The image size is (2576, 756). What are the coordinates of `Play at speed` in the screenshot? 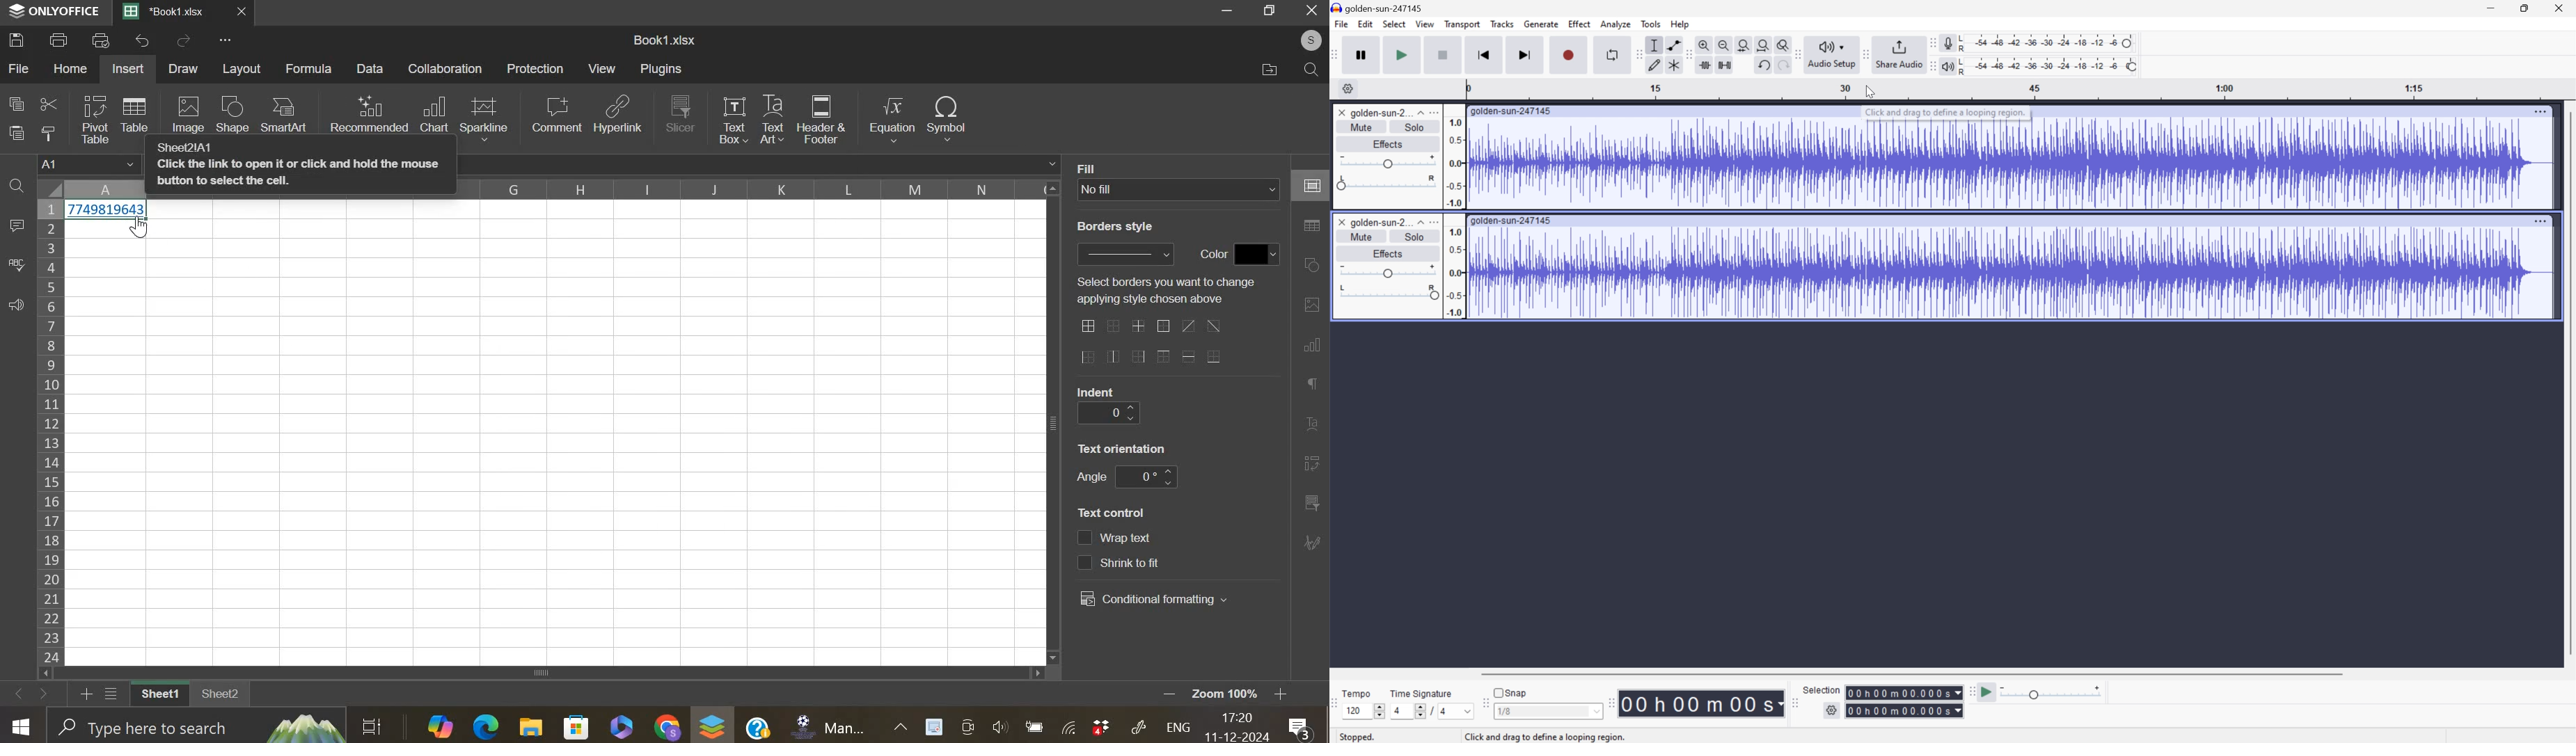 It's located at (1988, 692).